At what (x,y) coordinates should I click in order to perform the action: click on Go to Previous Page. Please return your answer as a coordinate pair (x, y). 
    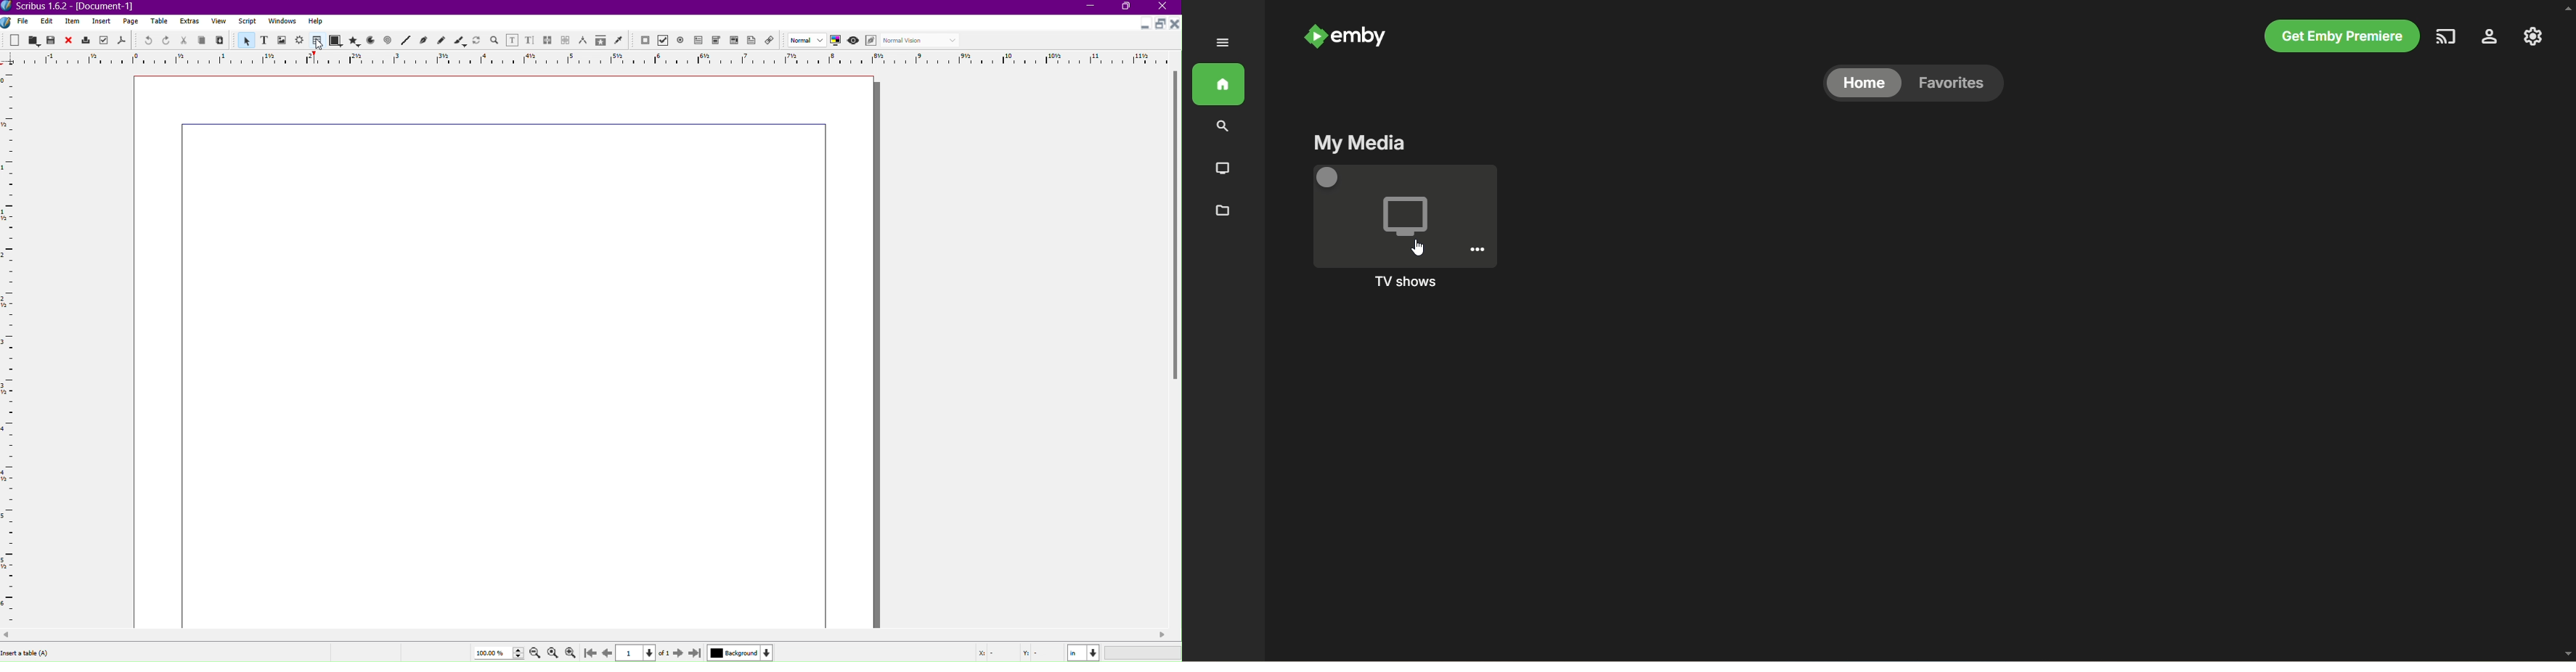
    Looking at the image, I should click on (607, 651).